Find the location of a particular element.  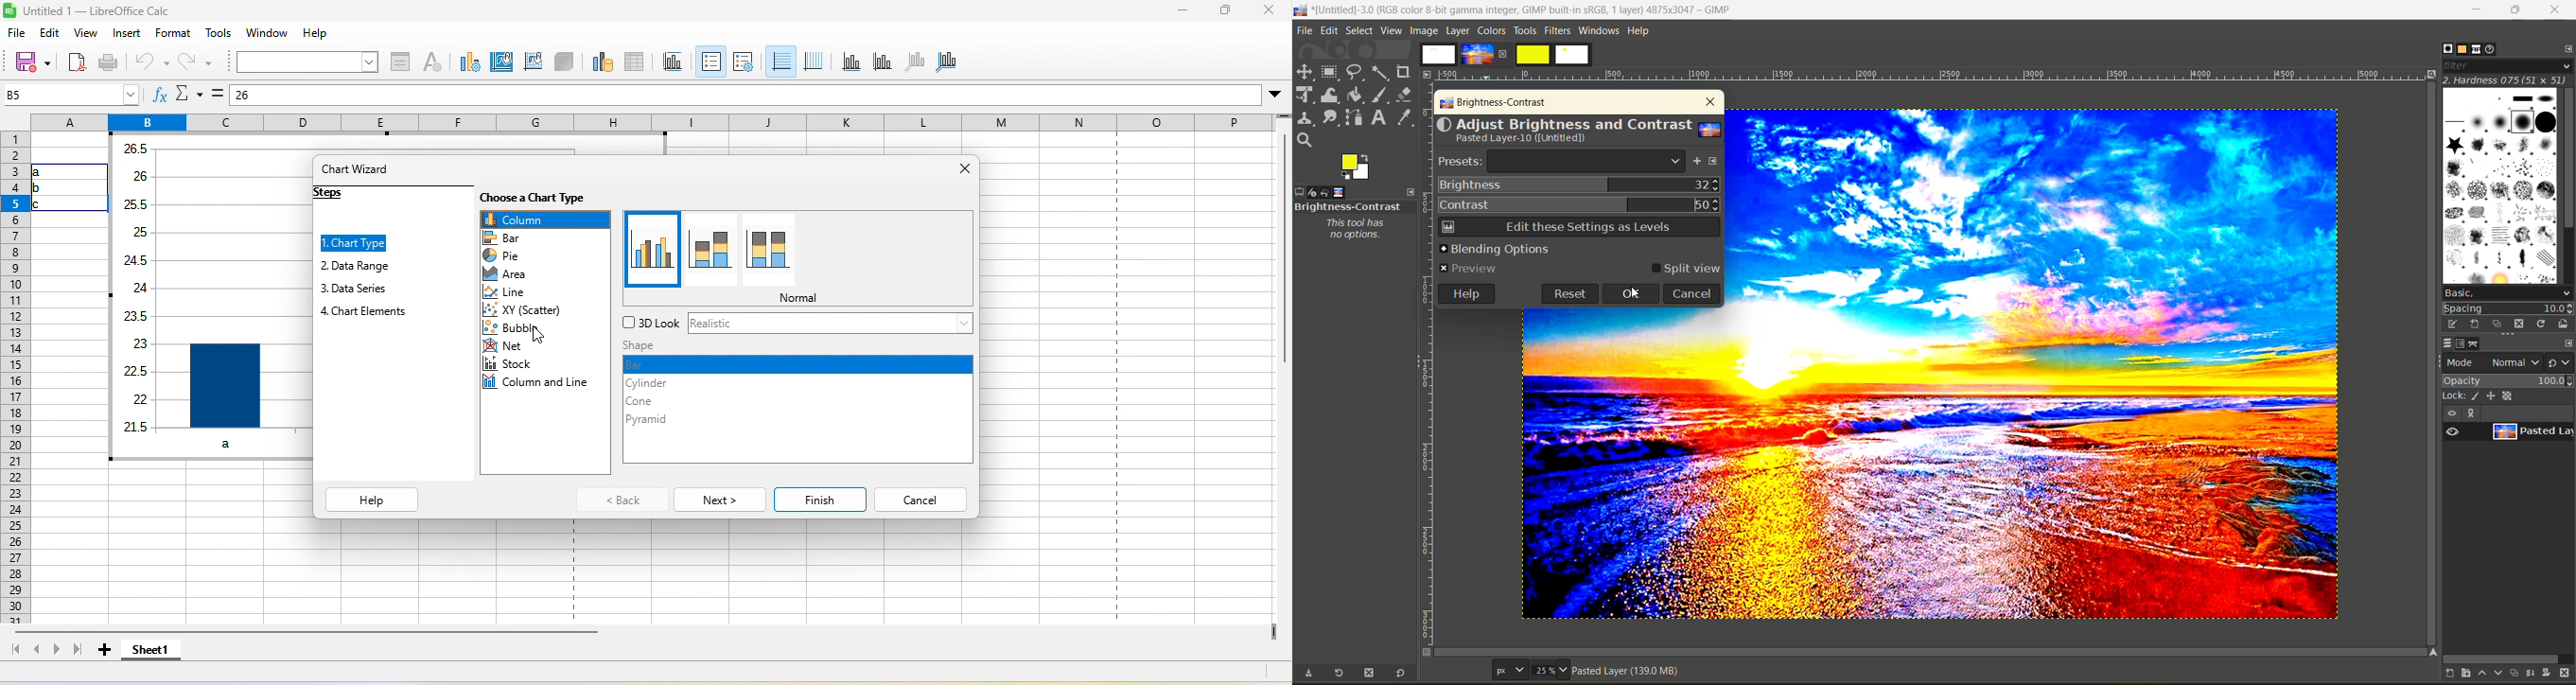

redo is located at coordinates (194, 61).